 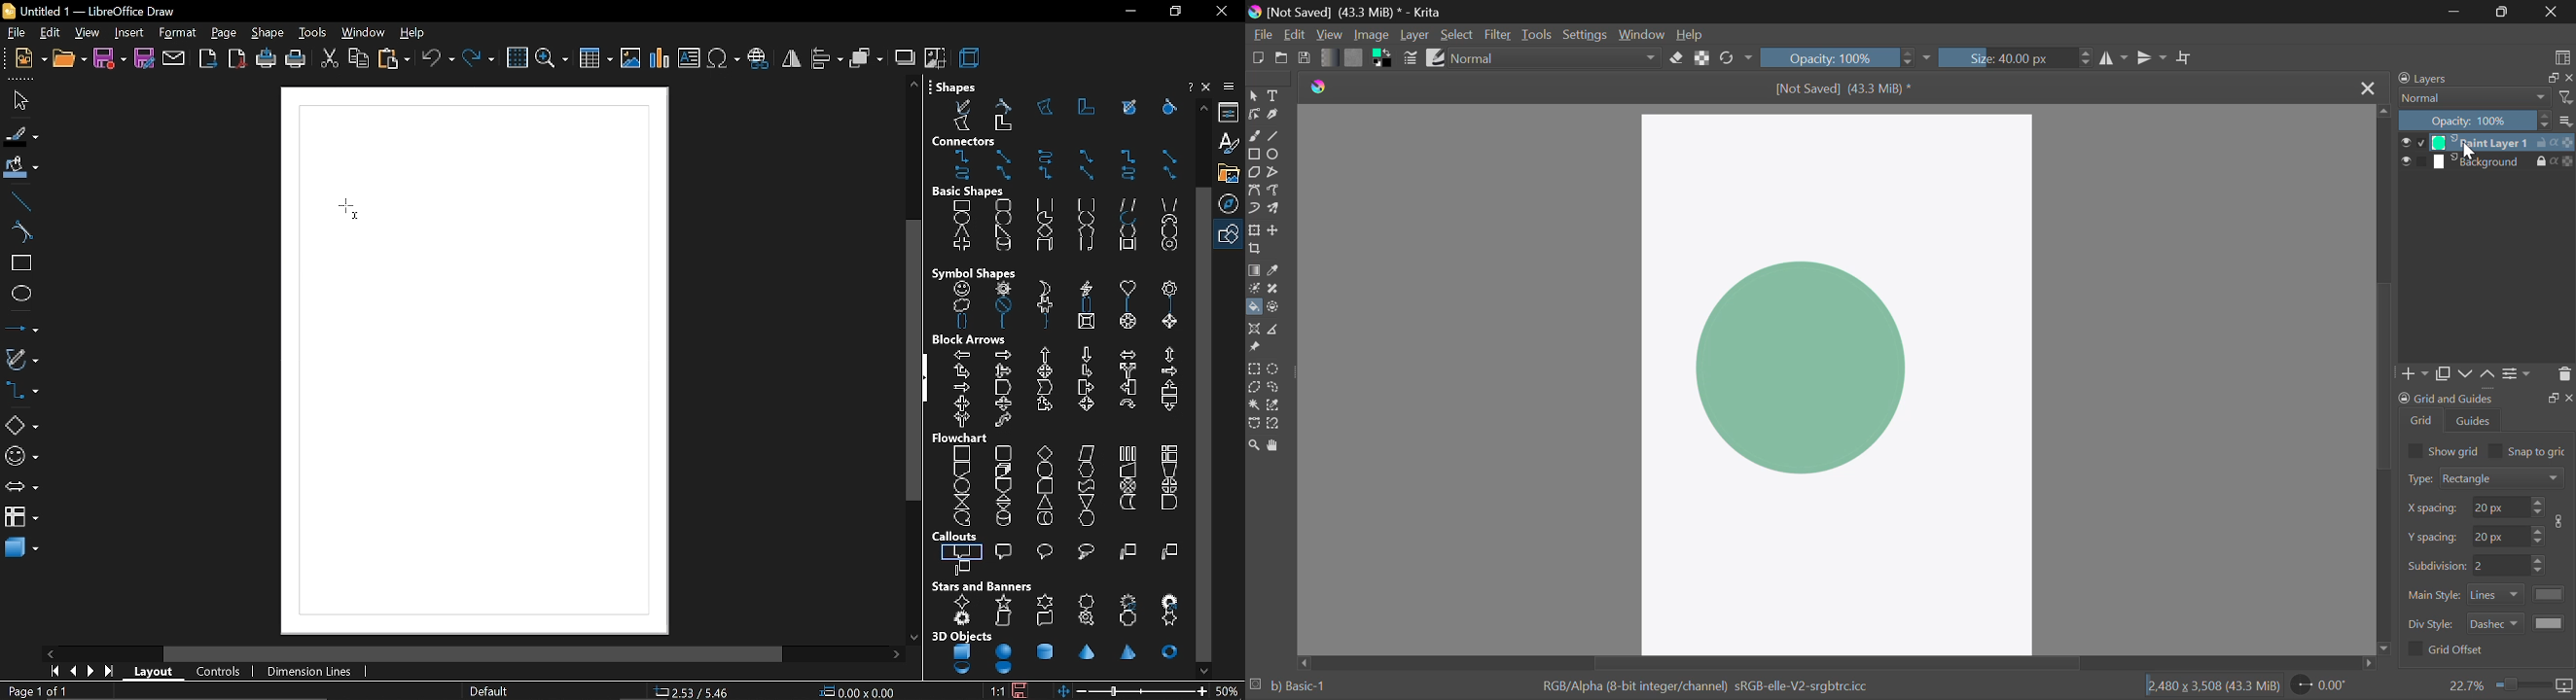 What do you see at coordinates (1276, 270) in the screenshot?
I see `Eyedropper` at bounding box center [1276, 270].